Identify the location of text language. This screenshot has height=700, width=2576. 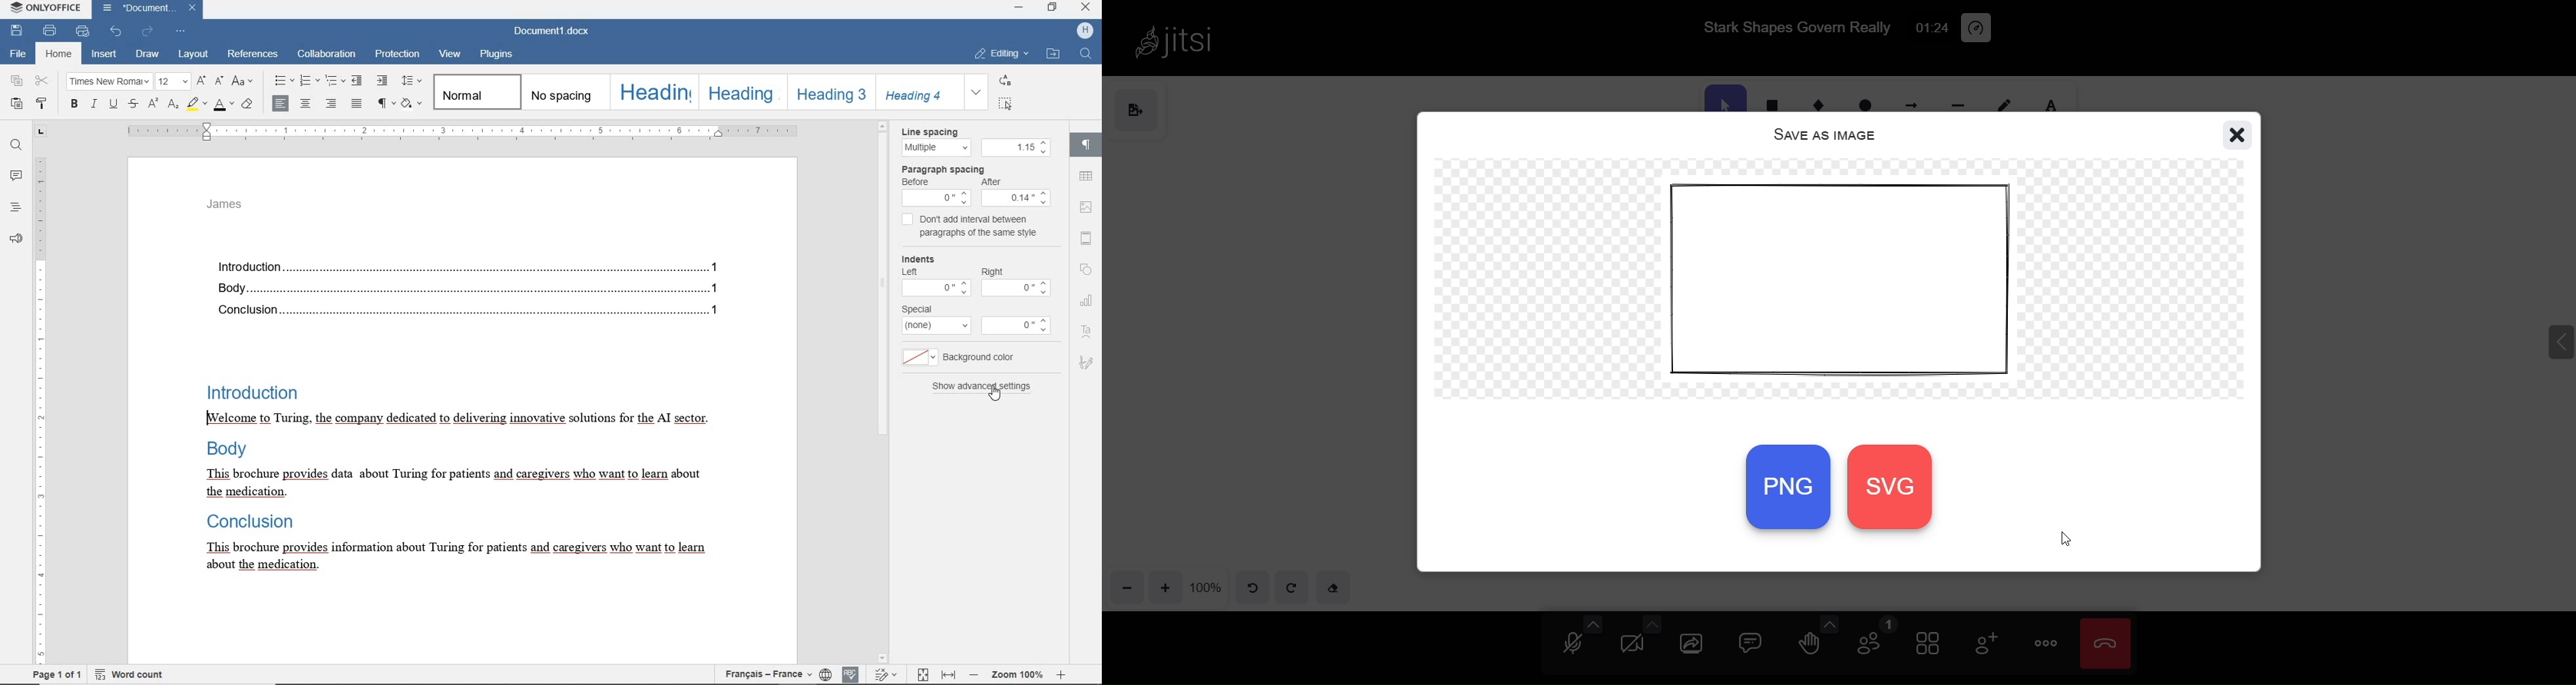
(765, 676).